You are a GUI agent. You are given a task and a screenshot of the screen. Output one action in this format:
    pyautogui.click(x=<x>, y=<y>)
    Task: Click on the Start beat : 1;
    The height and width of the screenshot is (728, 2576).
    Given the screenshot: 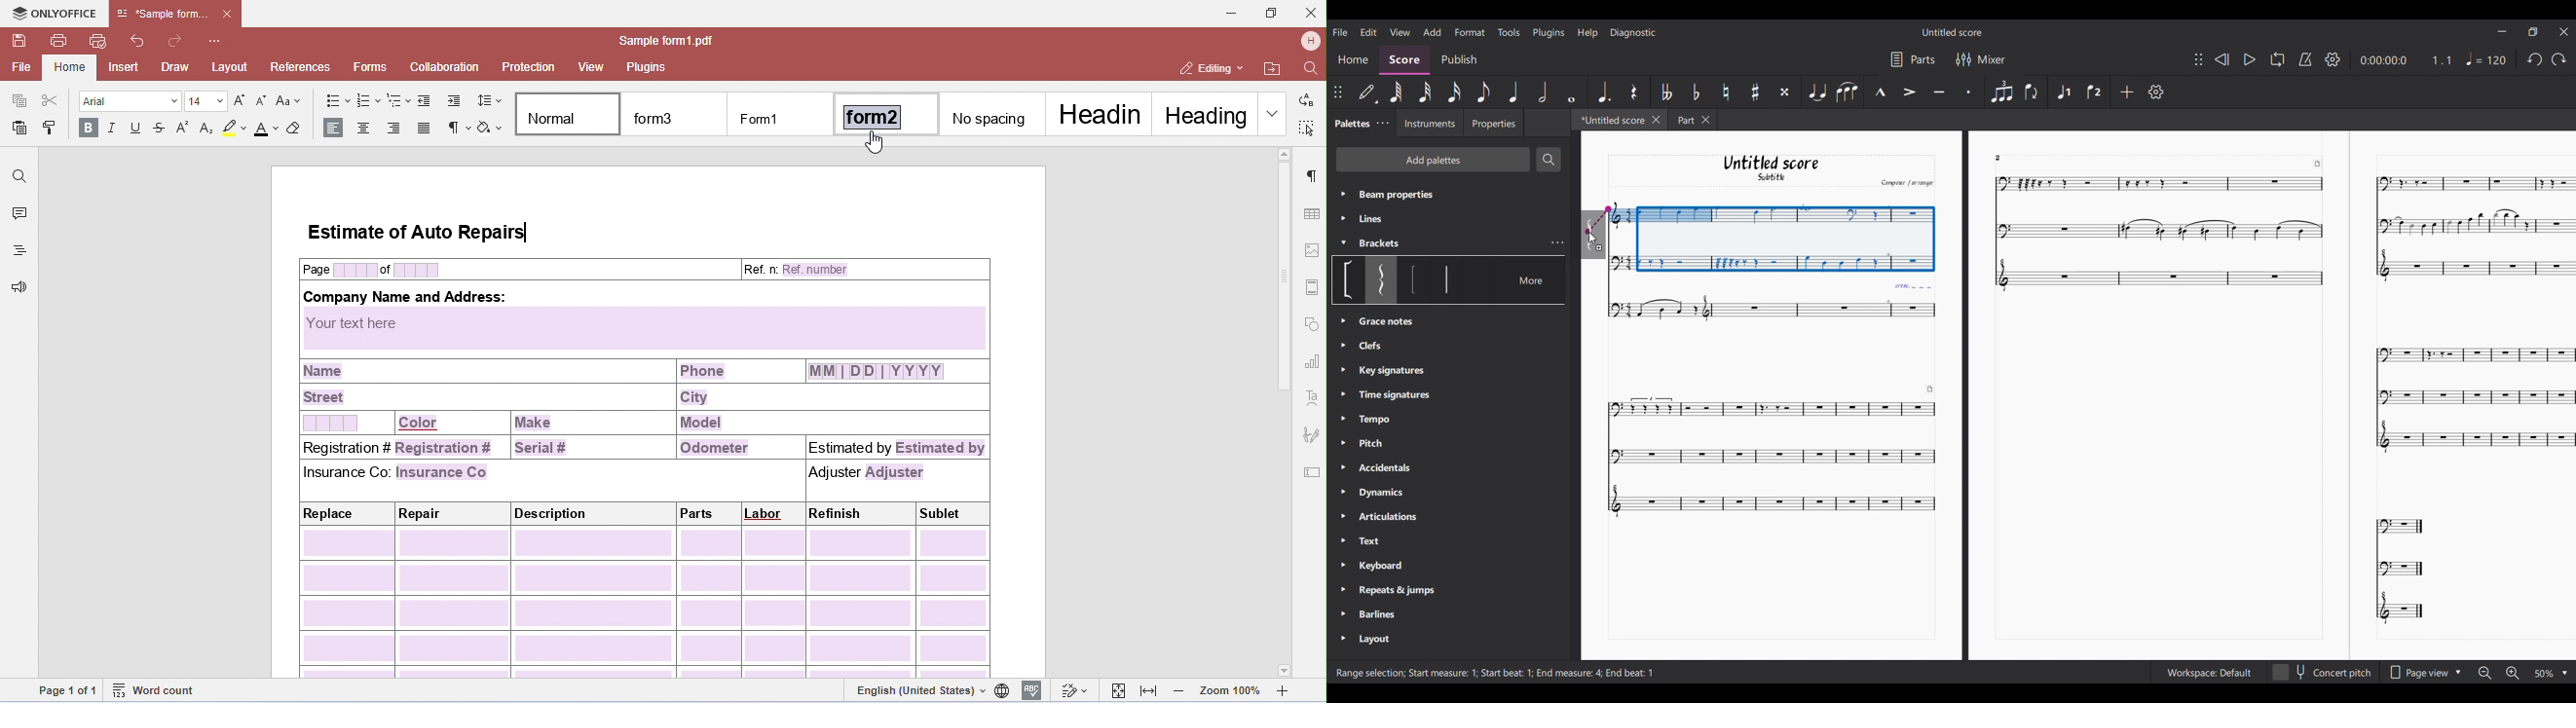 What is the action you would take?
    pyautogui.click(x=1507, y=673)
    